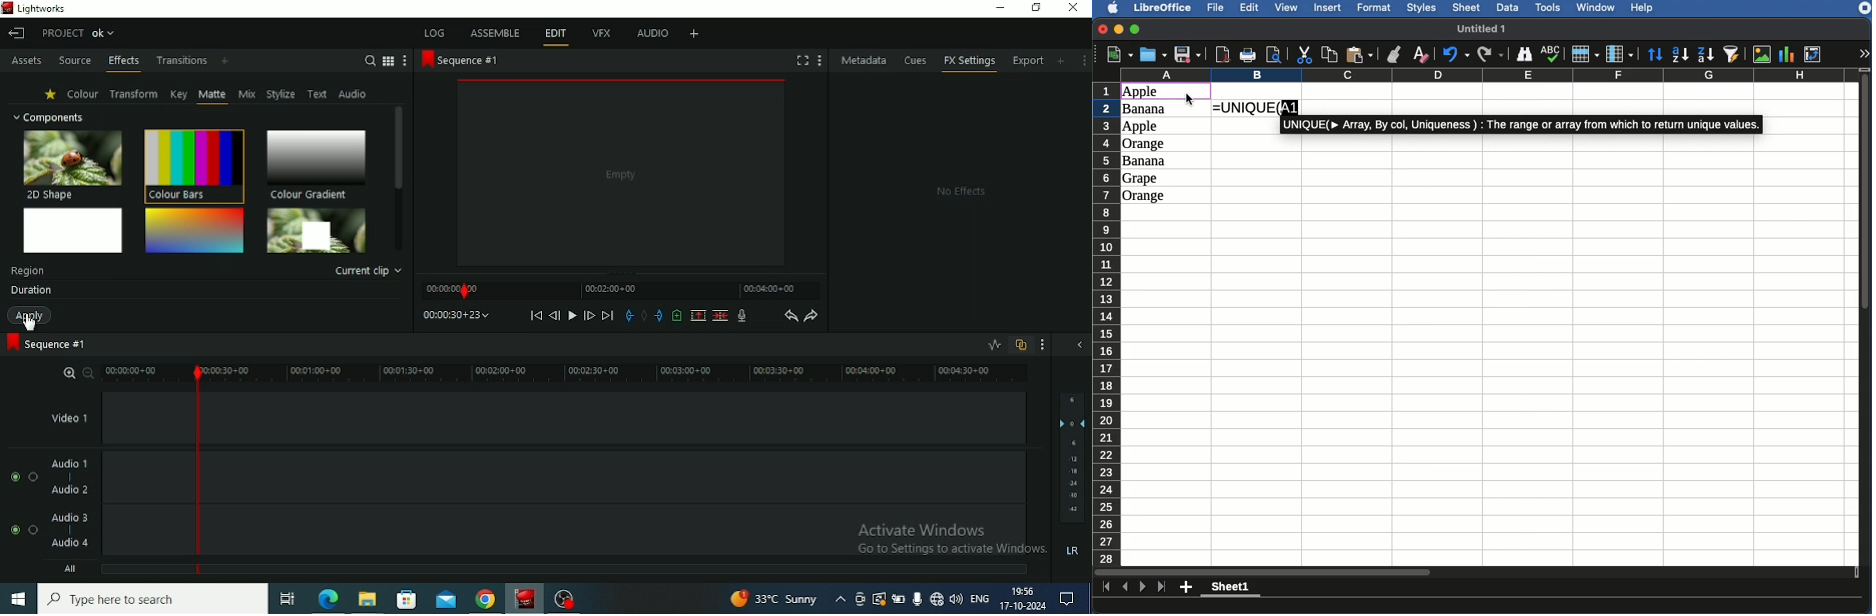 The height and width of the screenshot is (616, 1876). I want to click on Restore, so click(1036, 9).